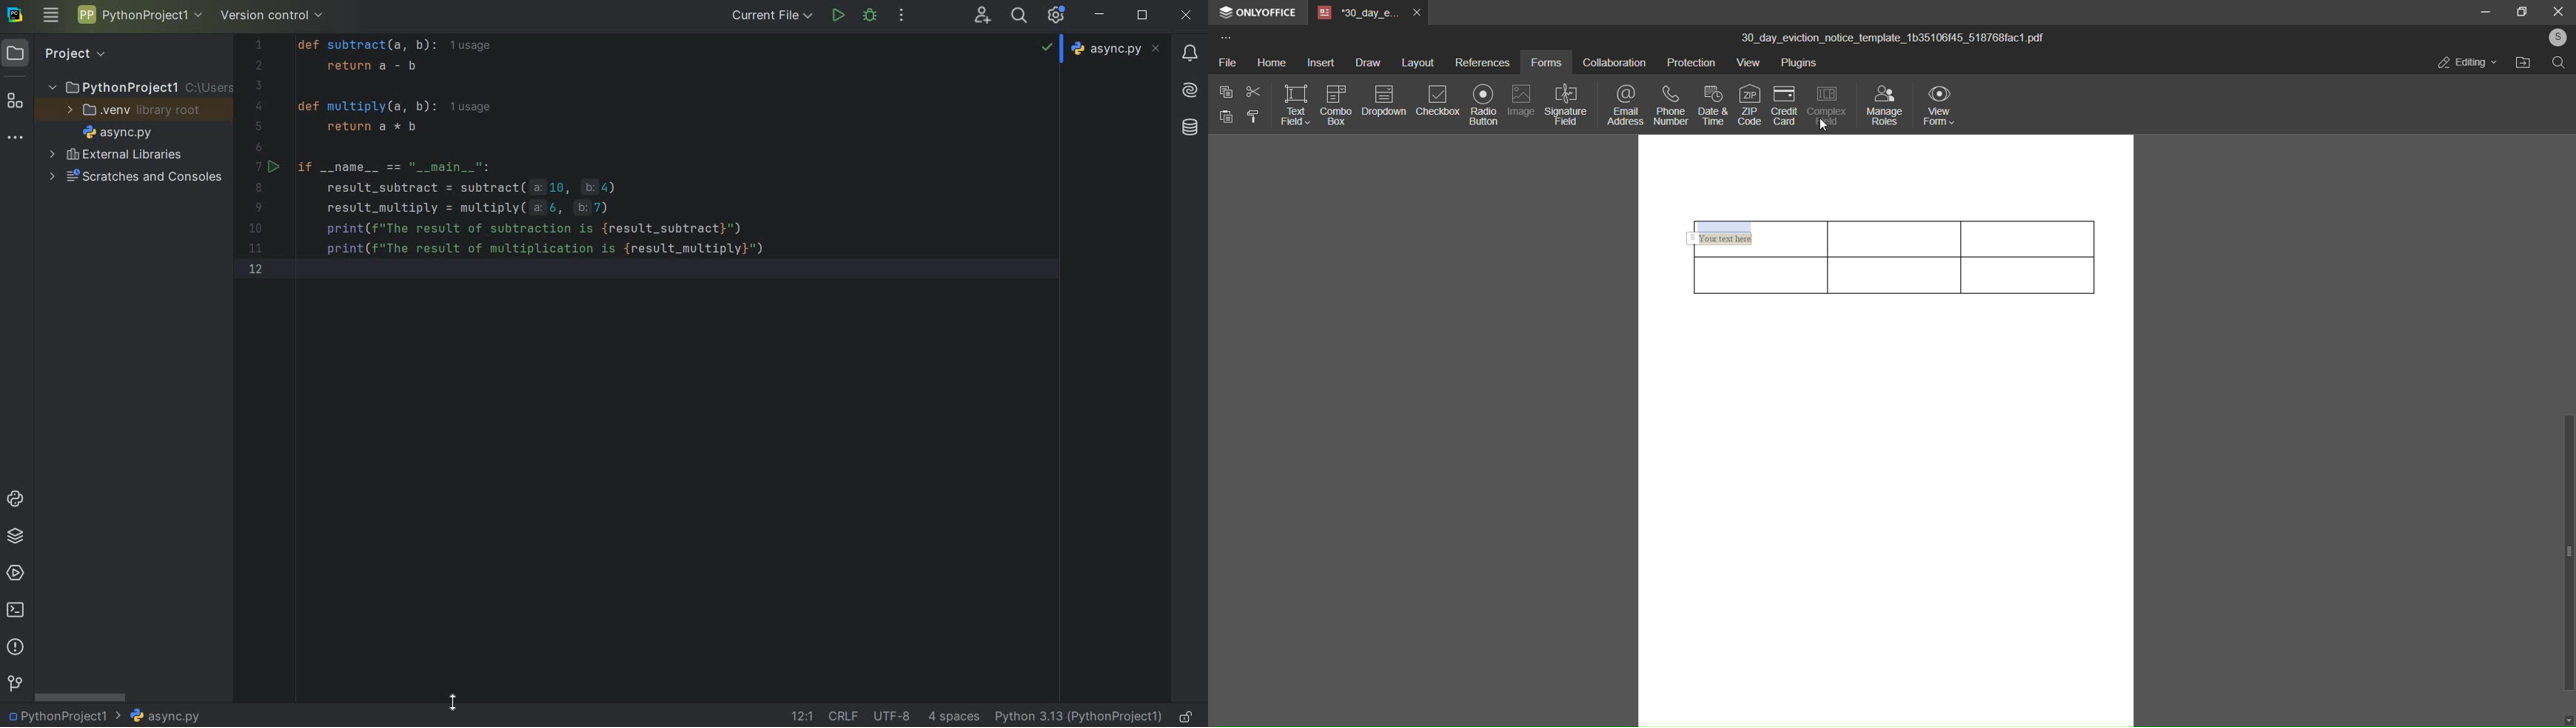 Image resolution: width=2576 pixels, height=728 pixels. I want to click on cursor, so click(1824, 126).